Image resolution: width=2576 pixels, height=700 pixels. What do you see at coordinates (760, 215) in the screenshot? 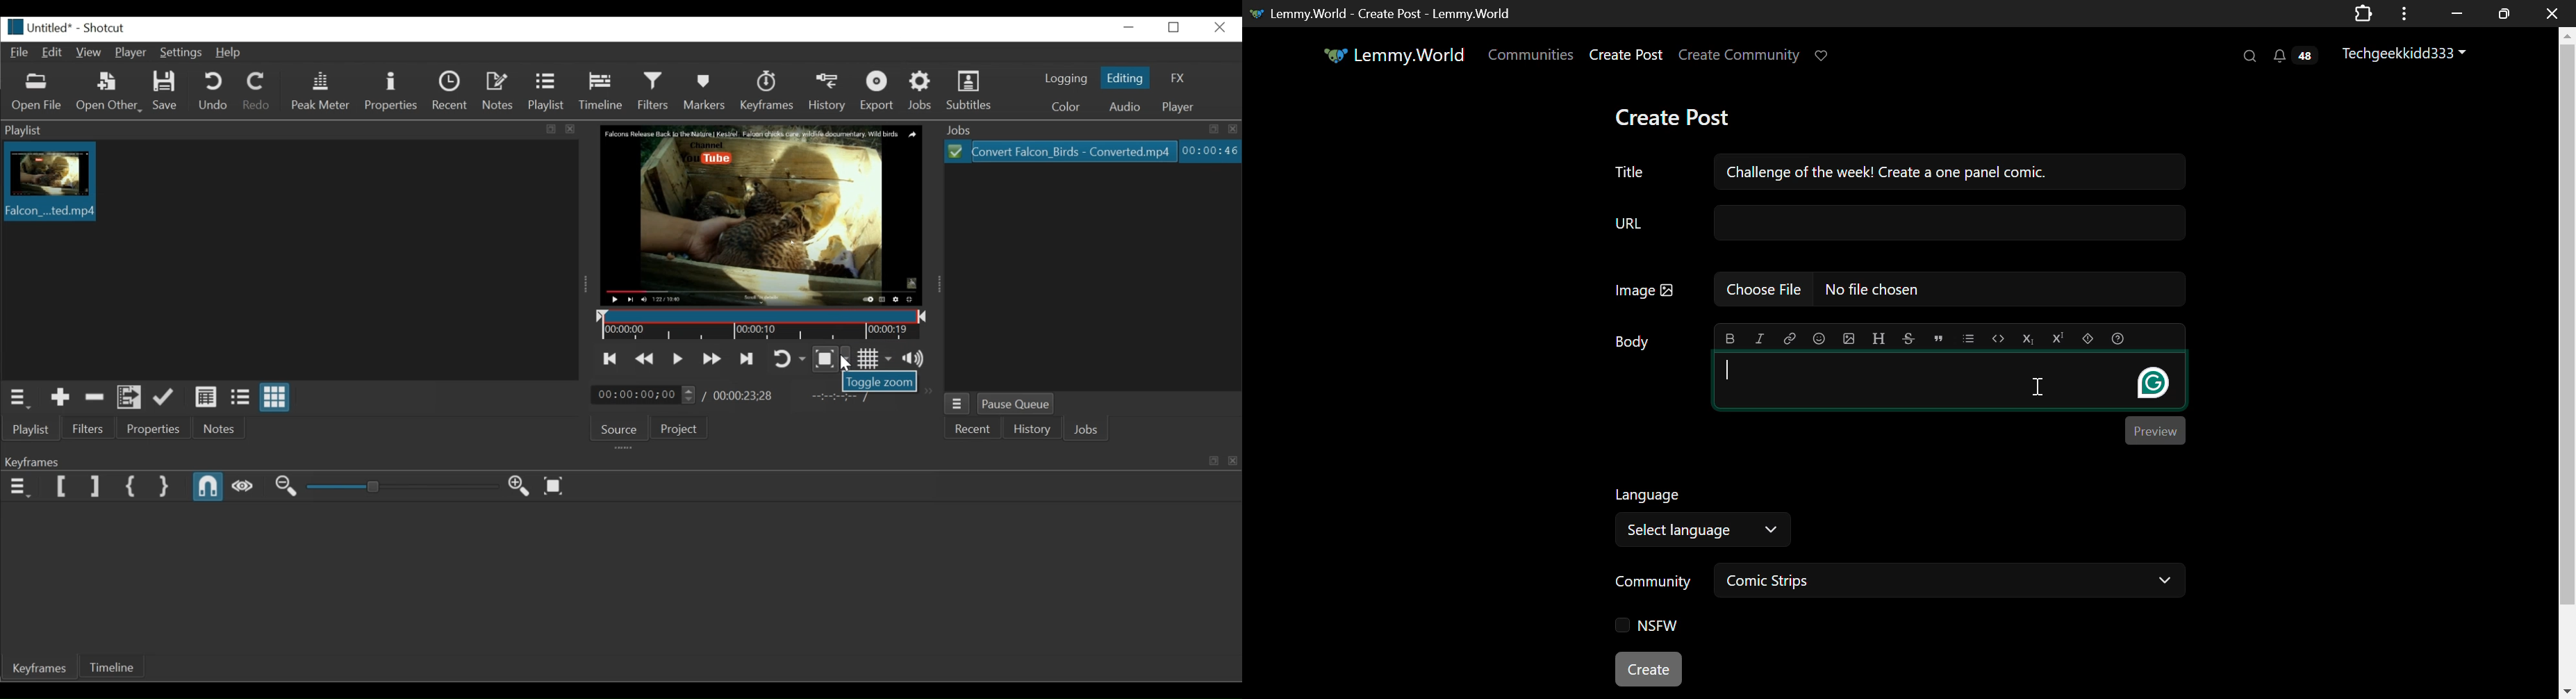
I see `Media Viewer` at bounding box center [760, 215].